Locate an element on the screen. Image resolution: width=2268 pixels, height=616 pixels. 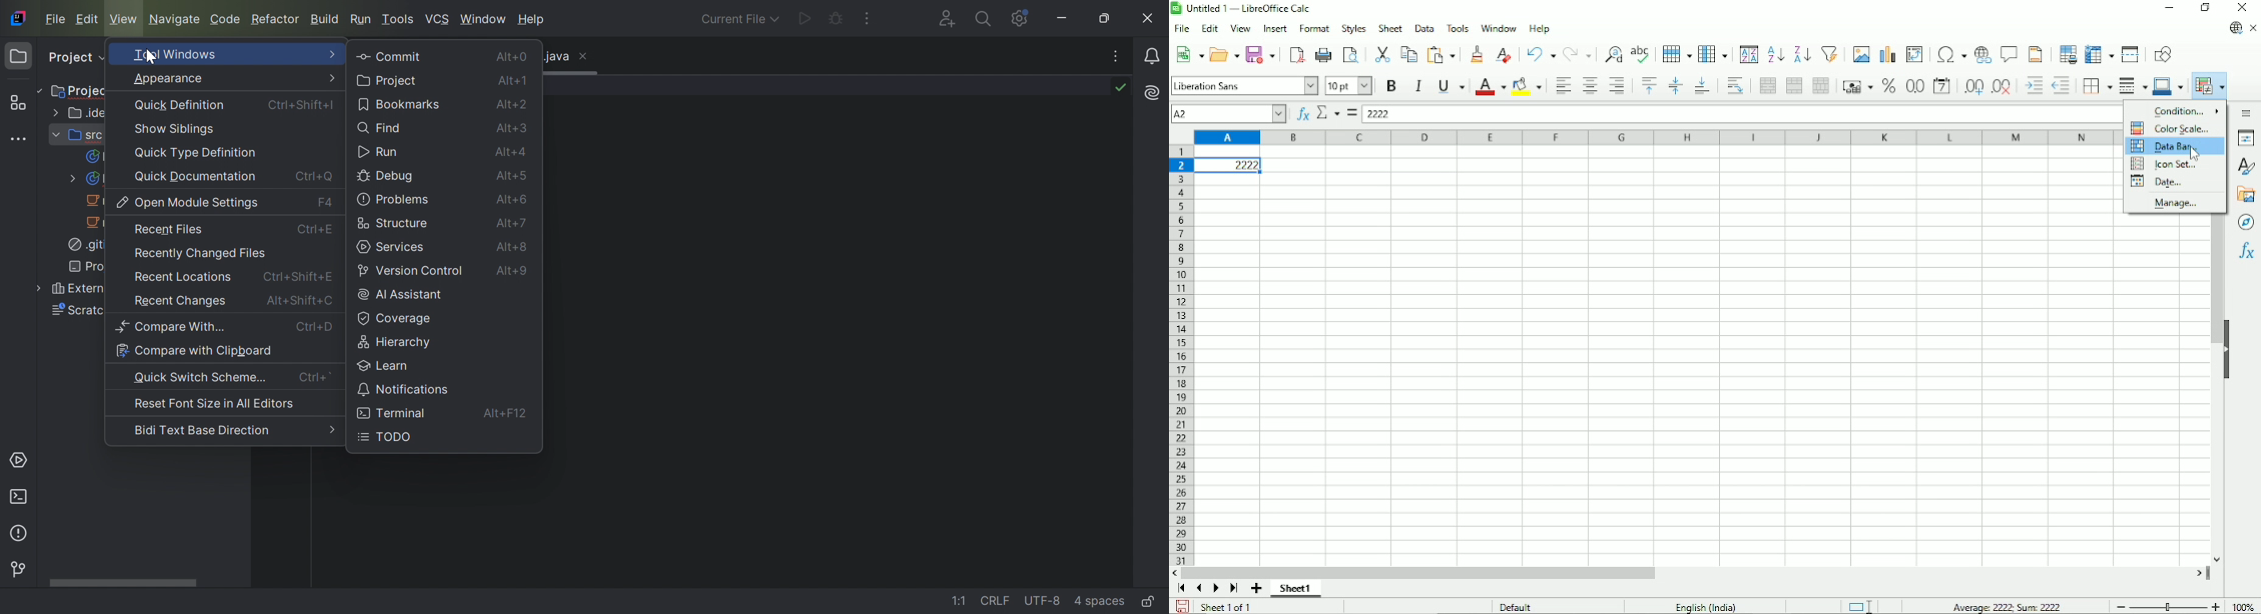
Bold is located at coordinates (1392, 86).